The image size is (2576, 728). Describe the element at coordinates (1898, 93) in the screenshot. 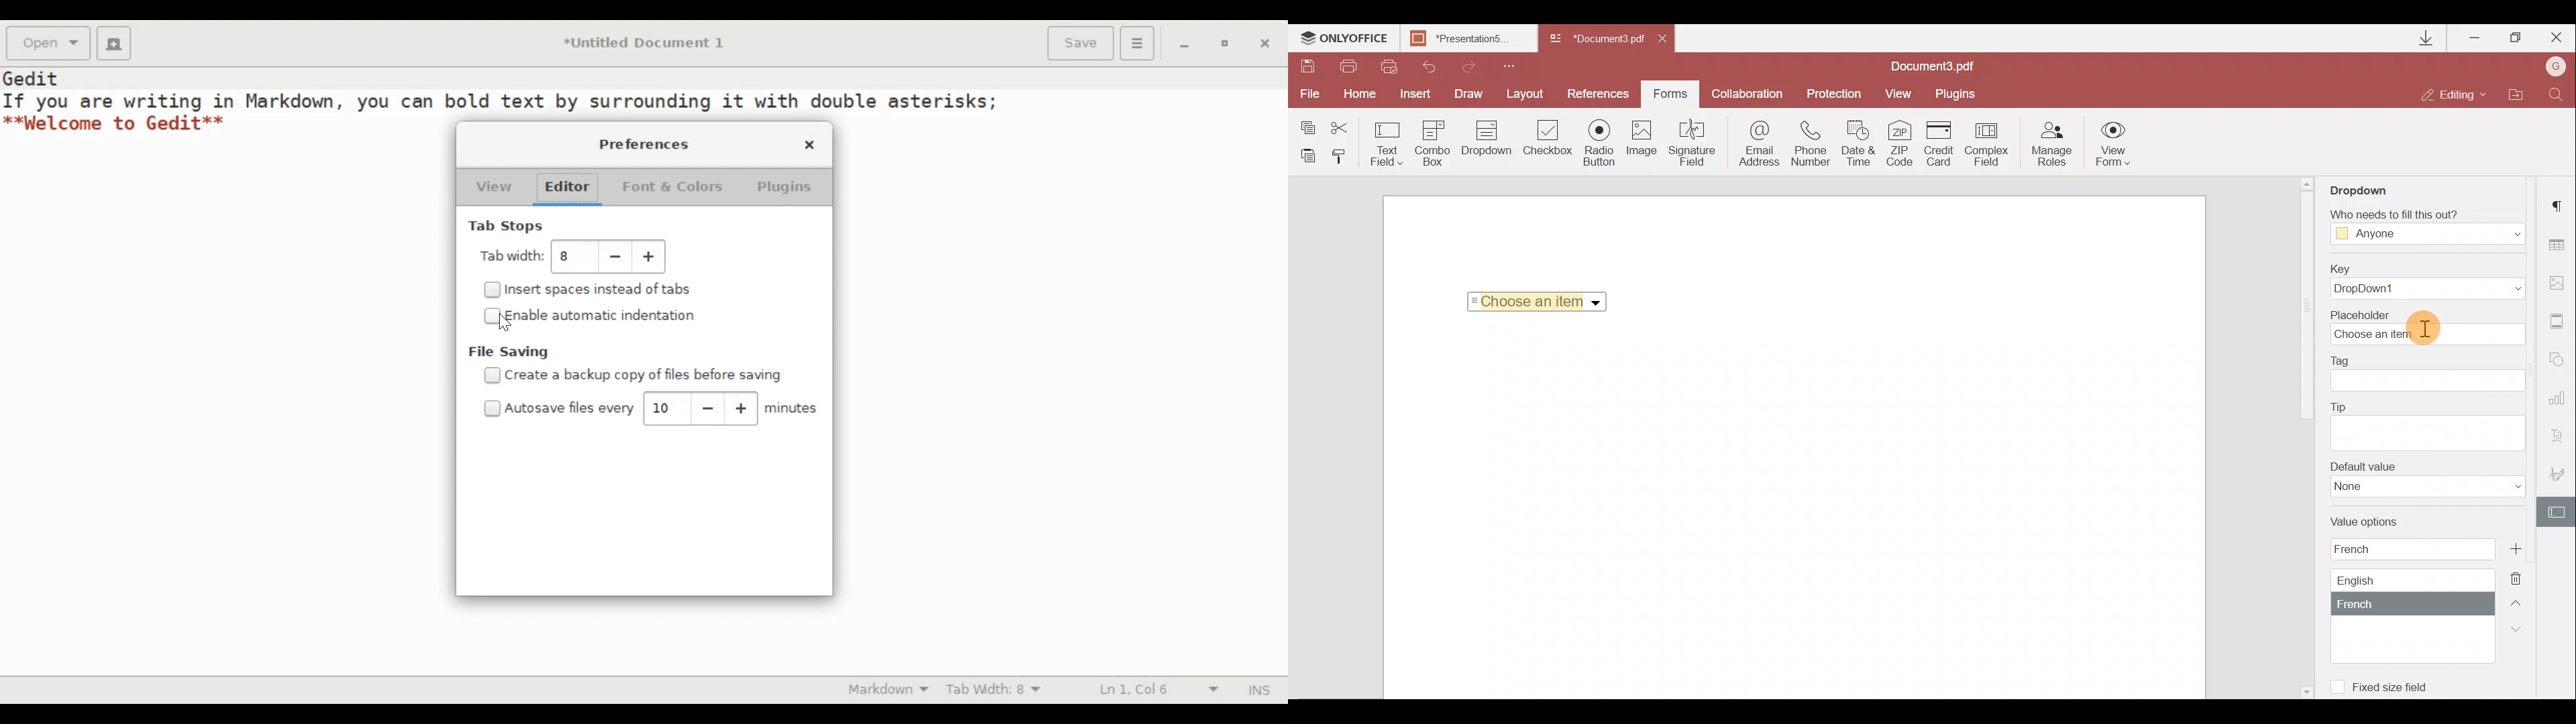

I see `View` at that location.